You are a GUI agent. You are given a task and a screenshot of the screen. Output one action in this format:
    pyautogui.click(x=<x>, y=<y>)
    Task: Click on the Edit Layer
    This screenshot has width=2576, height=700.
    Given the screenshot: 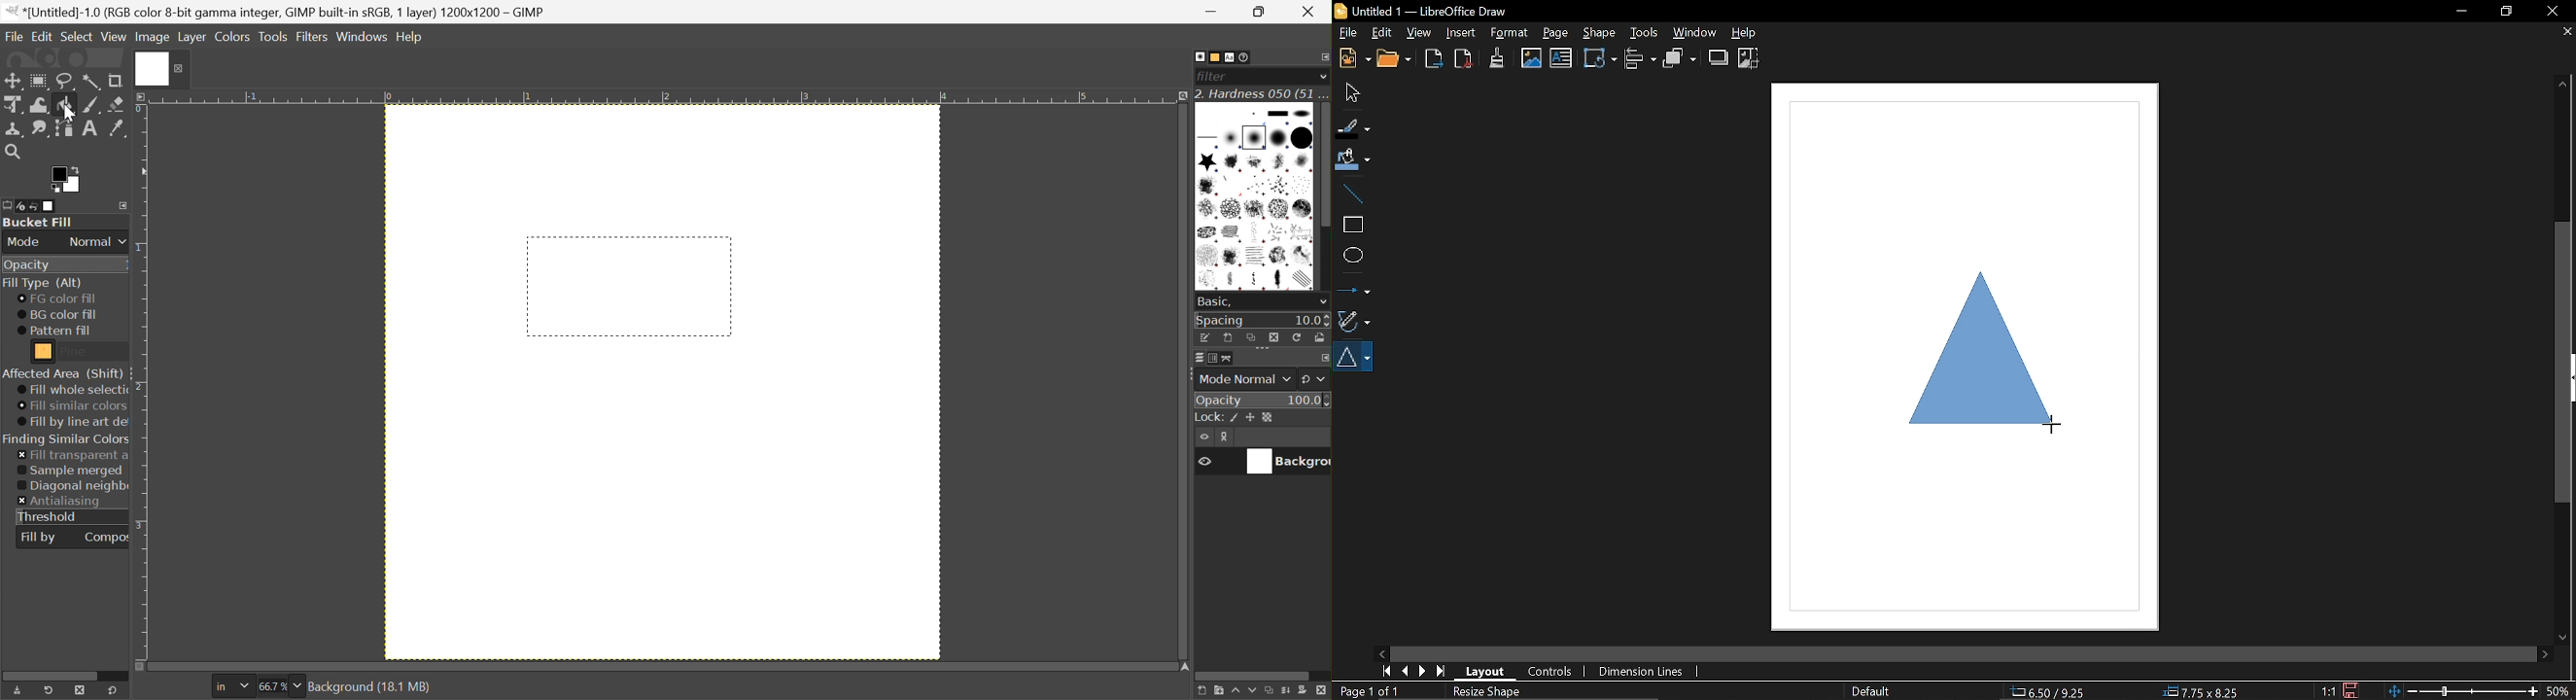 What is the action you would take?
    pyautogui.click(x=1227, y=437)
    